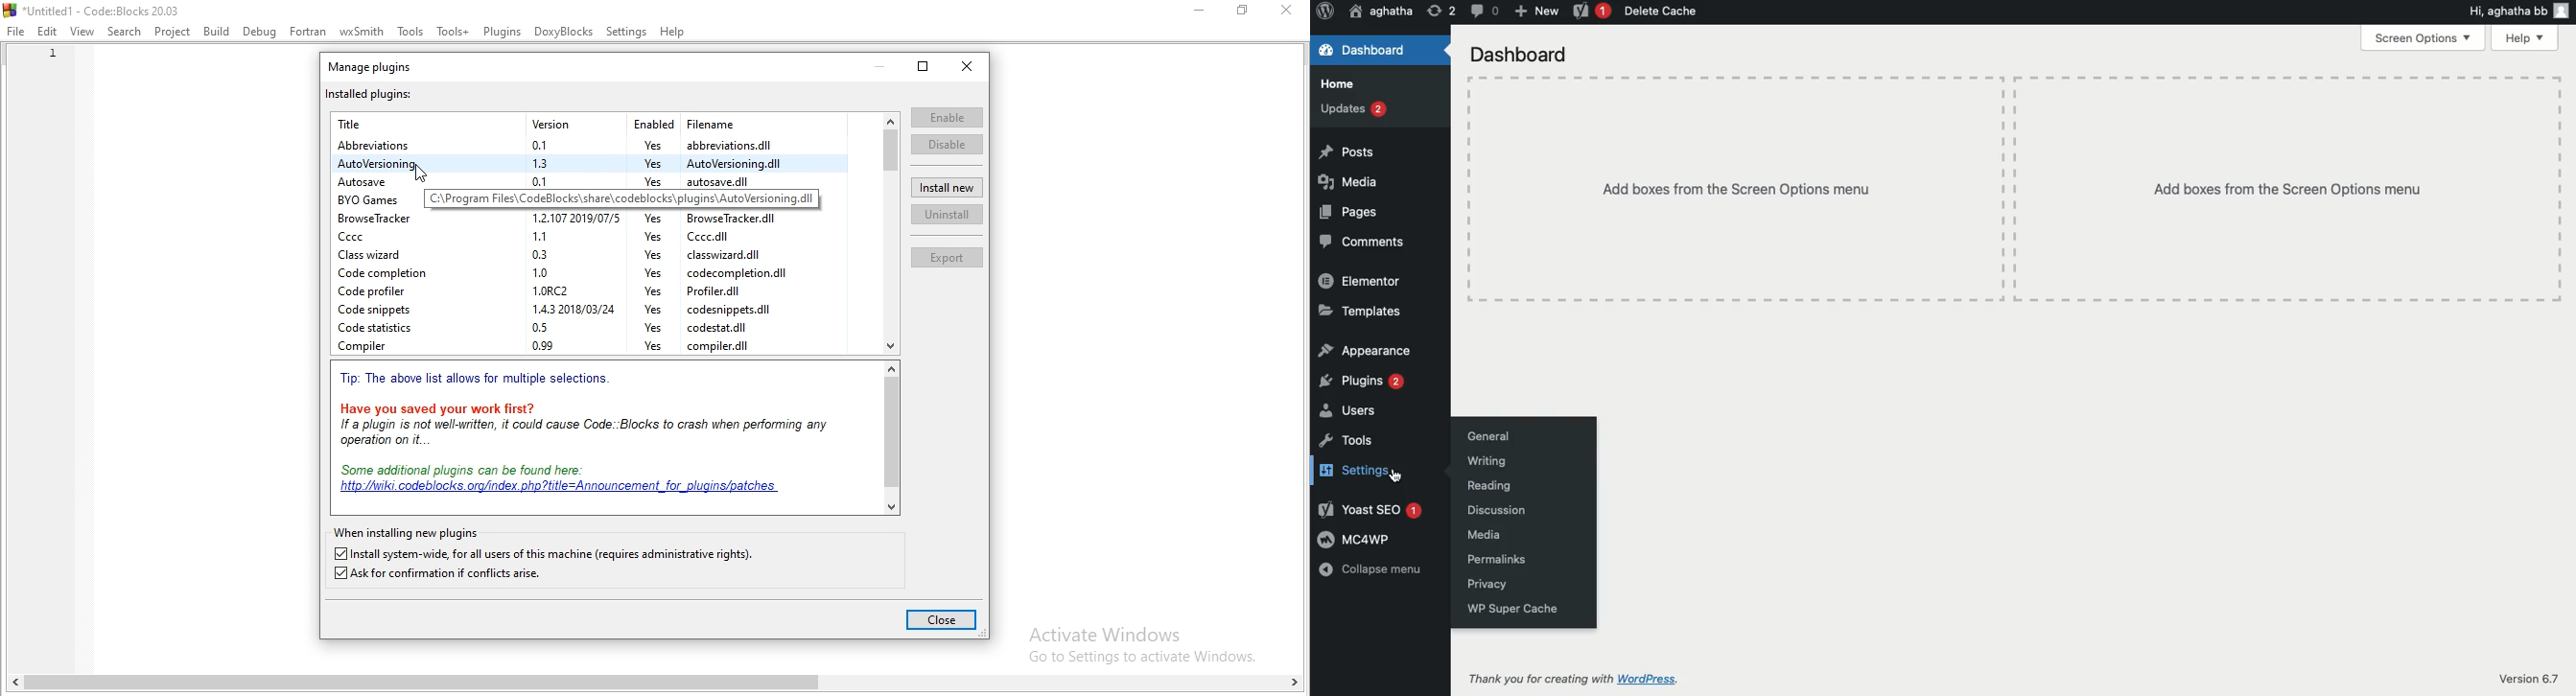  I want to click on Version 6.7, so click(2529, 676).